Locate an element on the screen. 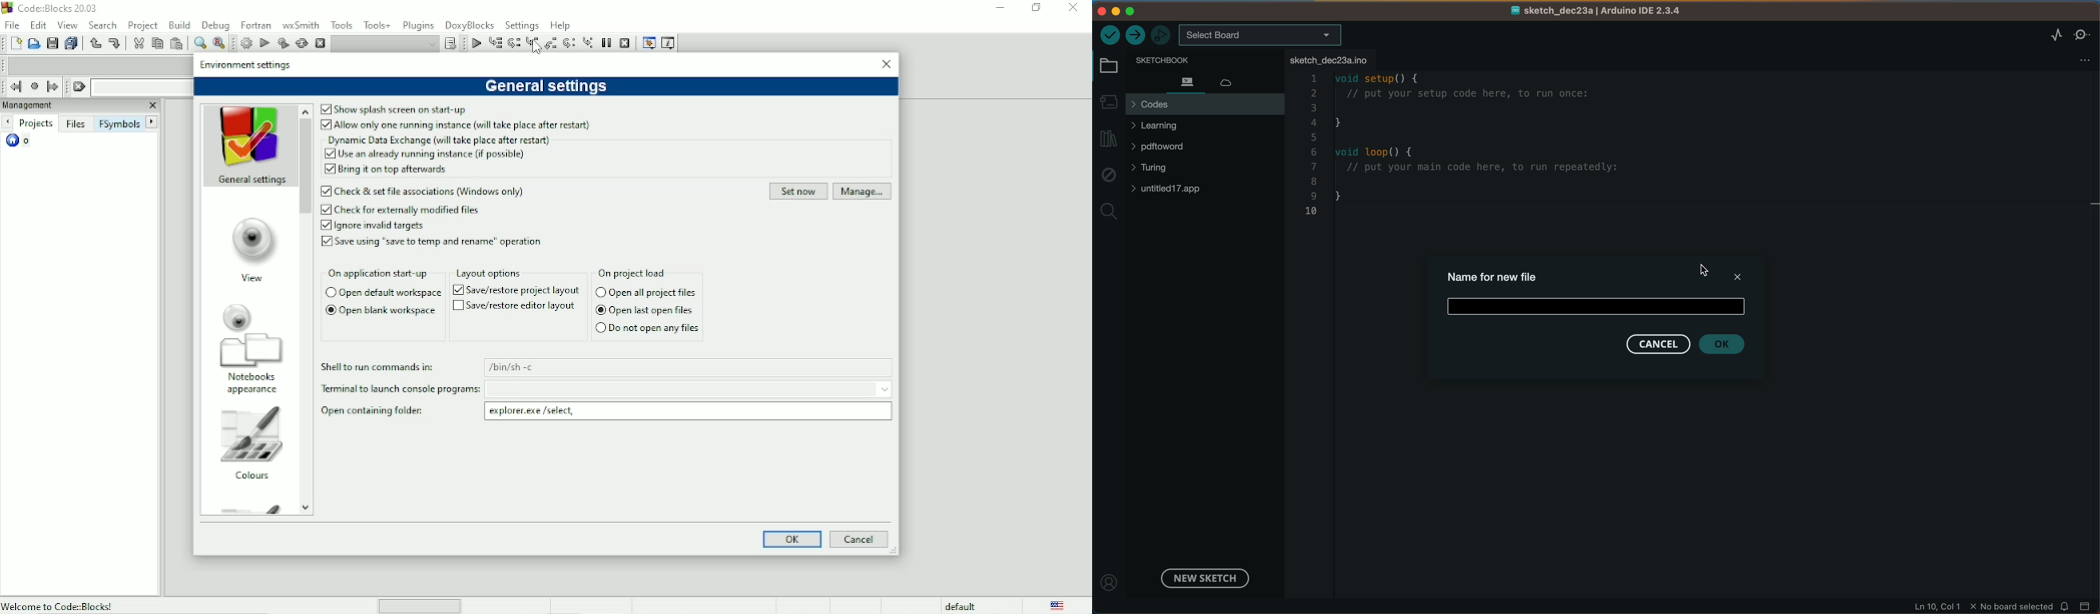  Use an already running instance is located at coordinates (450, 154).